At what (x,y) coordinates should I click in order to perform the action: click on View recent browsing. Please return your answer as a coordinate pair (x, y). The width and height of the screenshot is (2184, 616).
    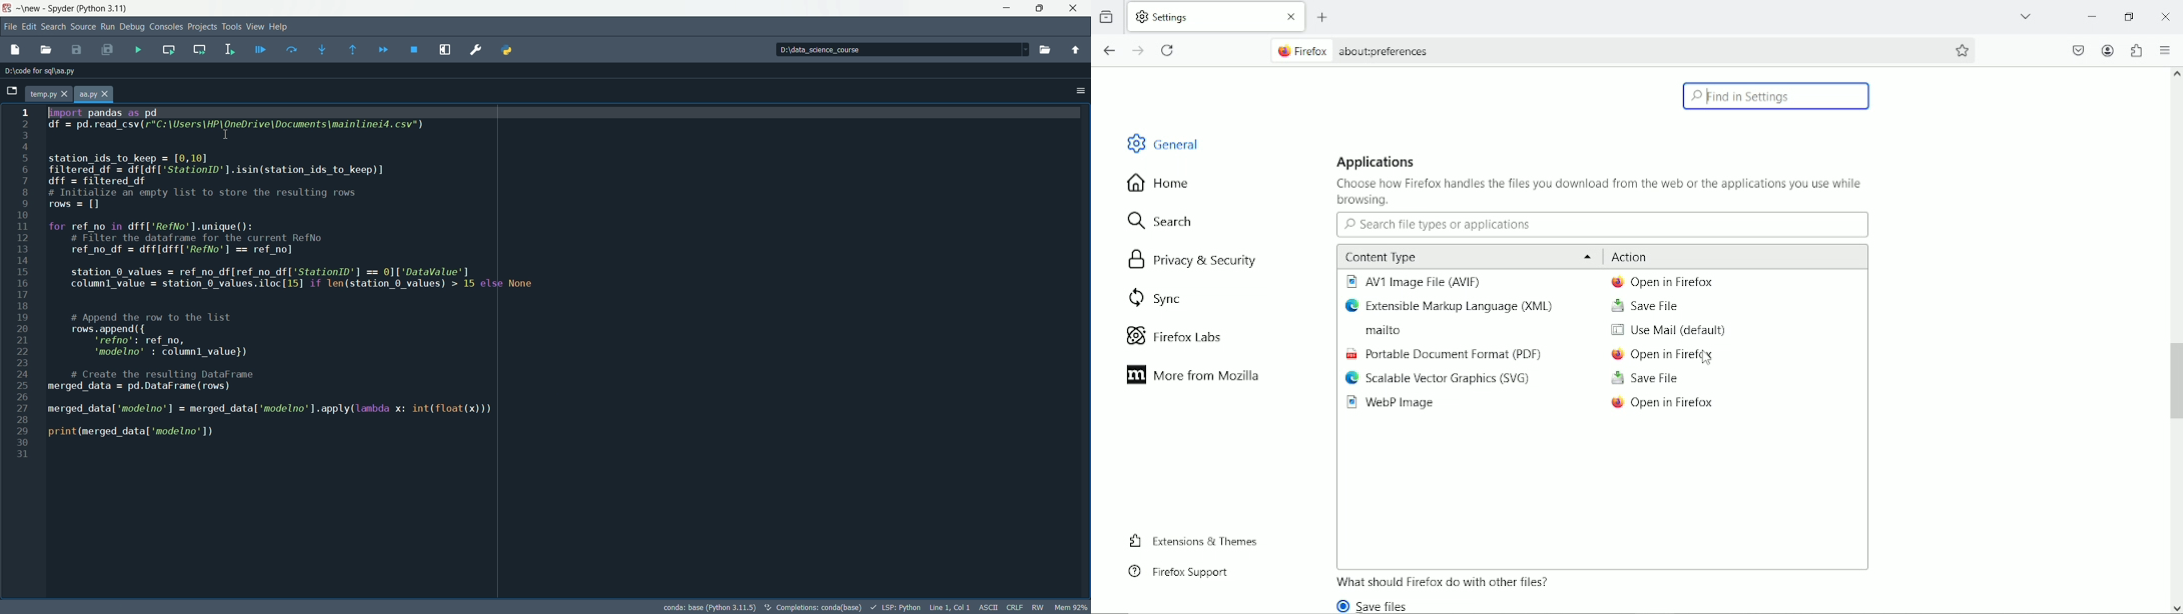
    Looking at the image, I should click on (1109, 15).